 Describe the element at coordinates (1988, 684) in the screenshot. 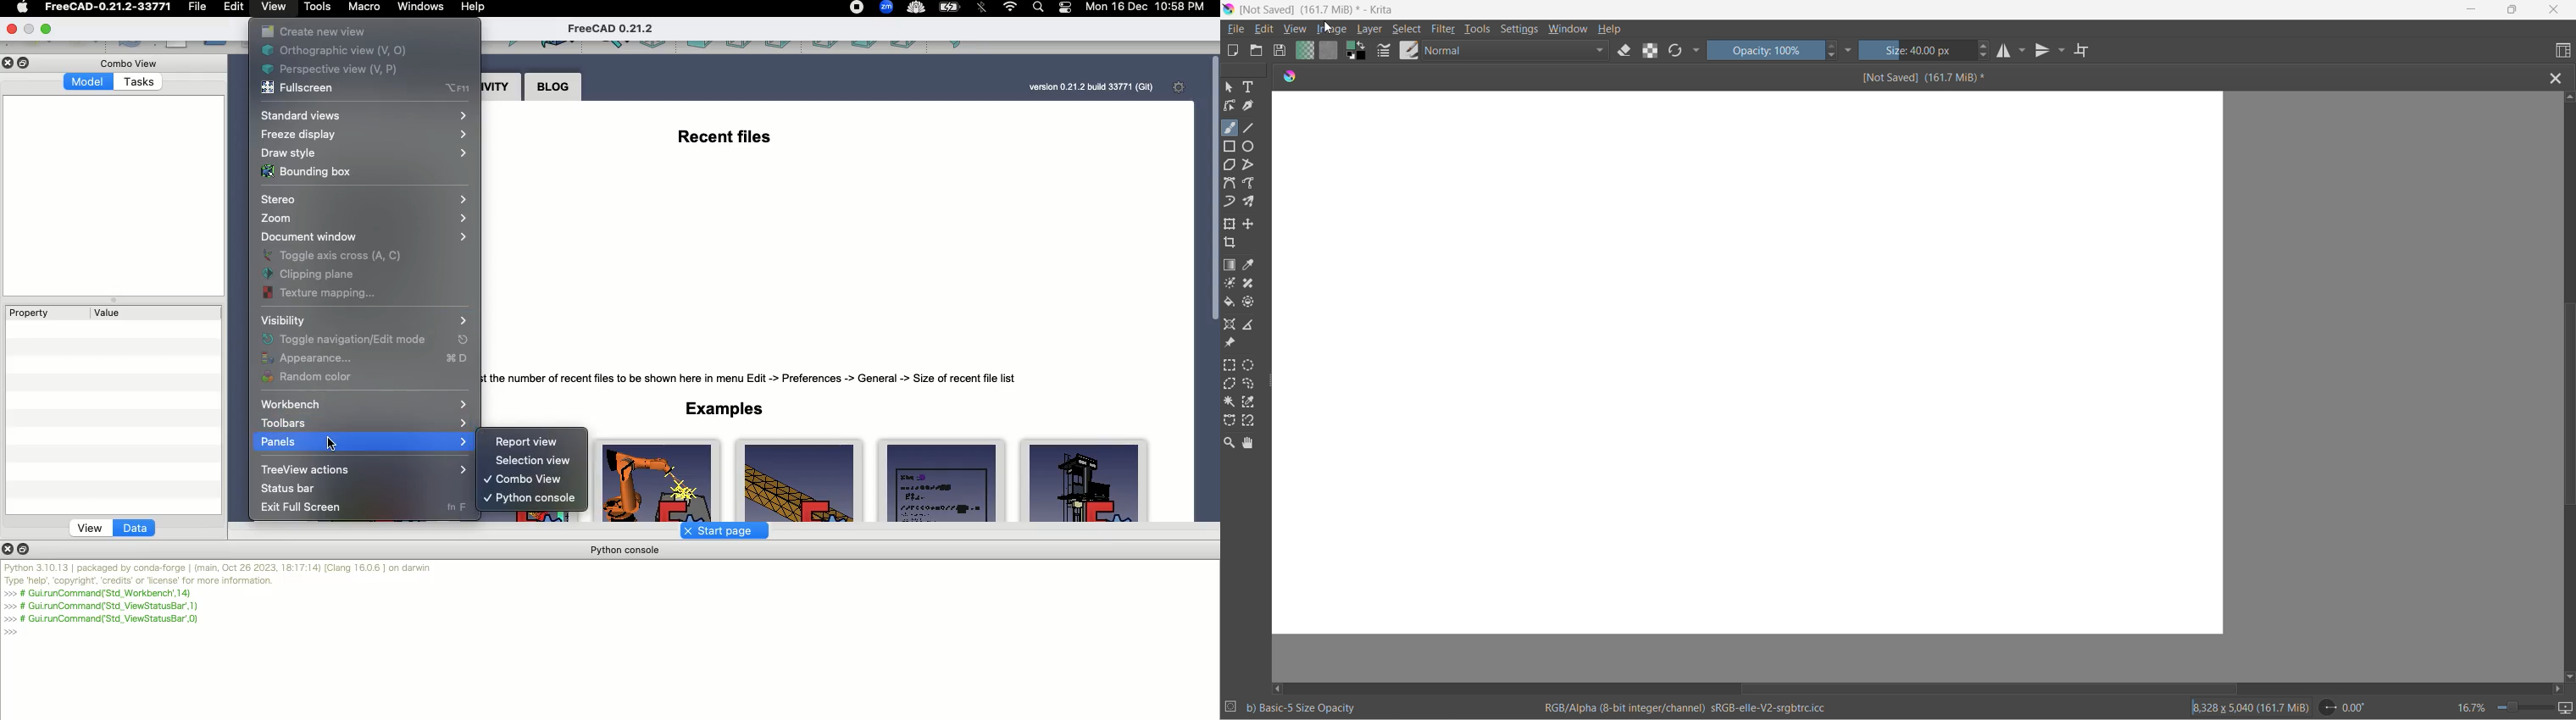

I see `horizontal scroll bar` at that location.